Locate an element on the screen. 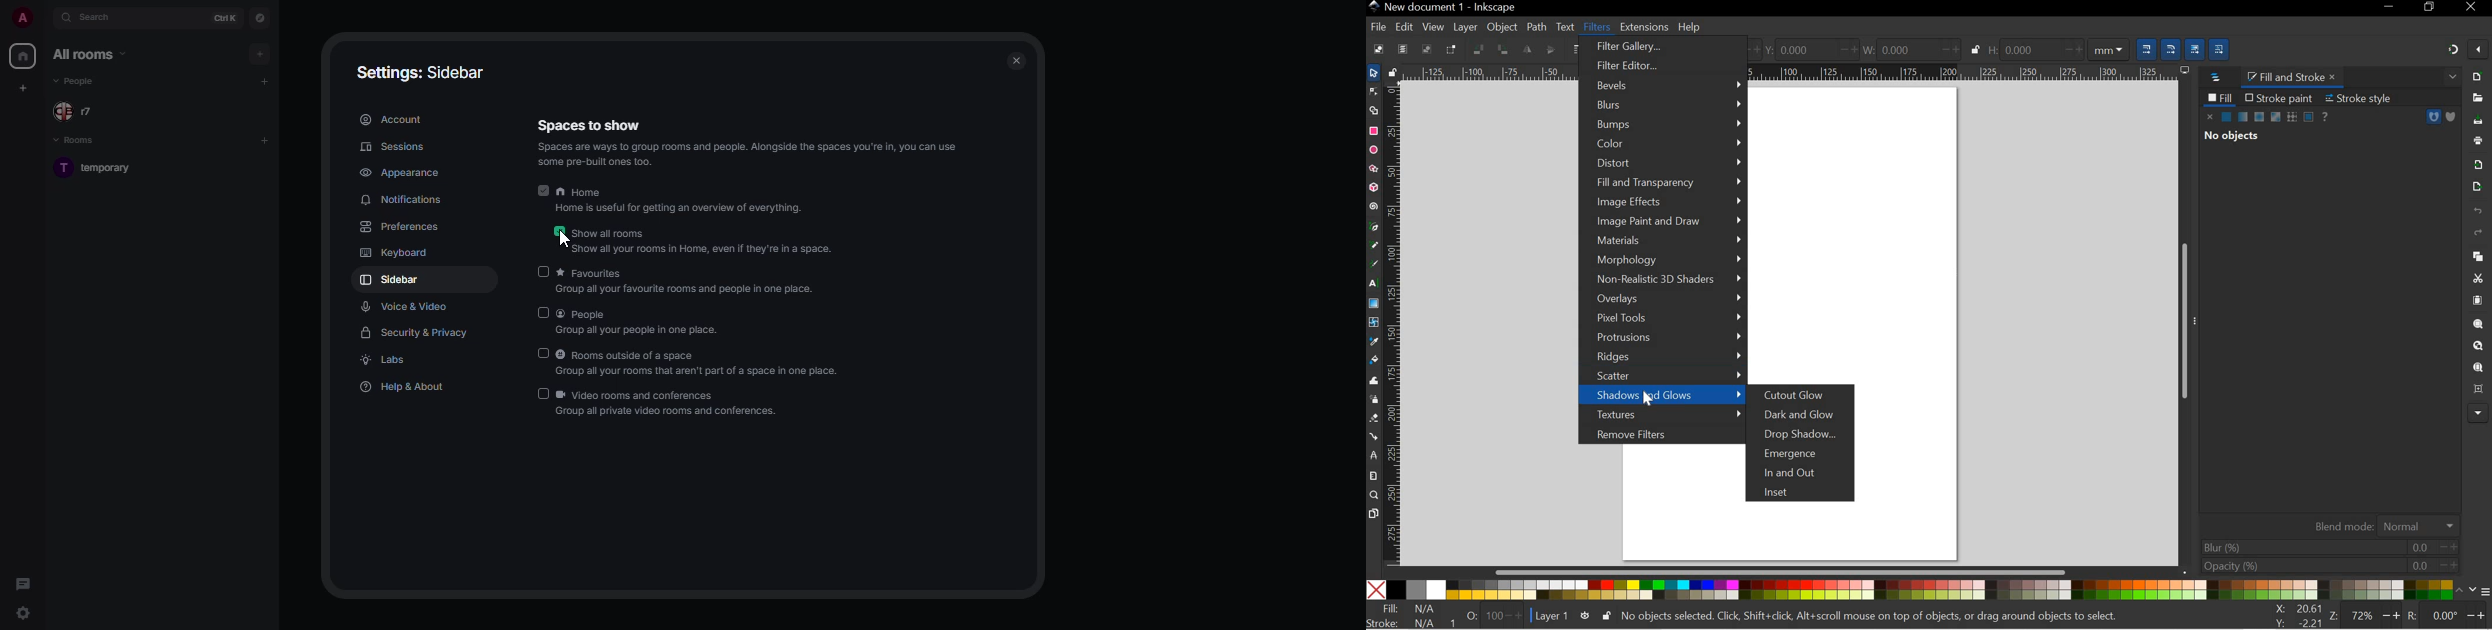  SELECT ALL IN ALL LAYERS is located at coordinates (1402, 49).